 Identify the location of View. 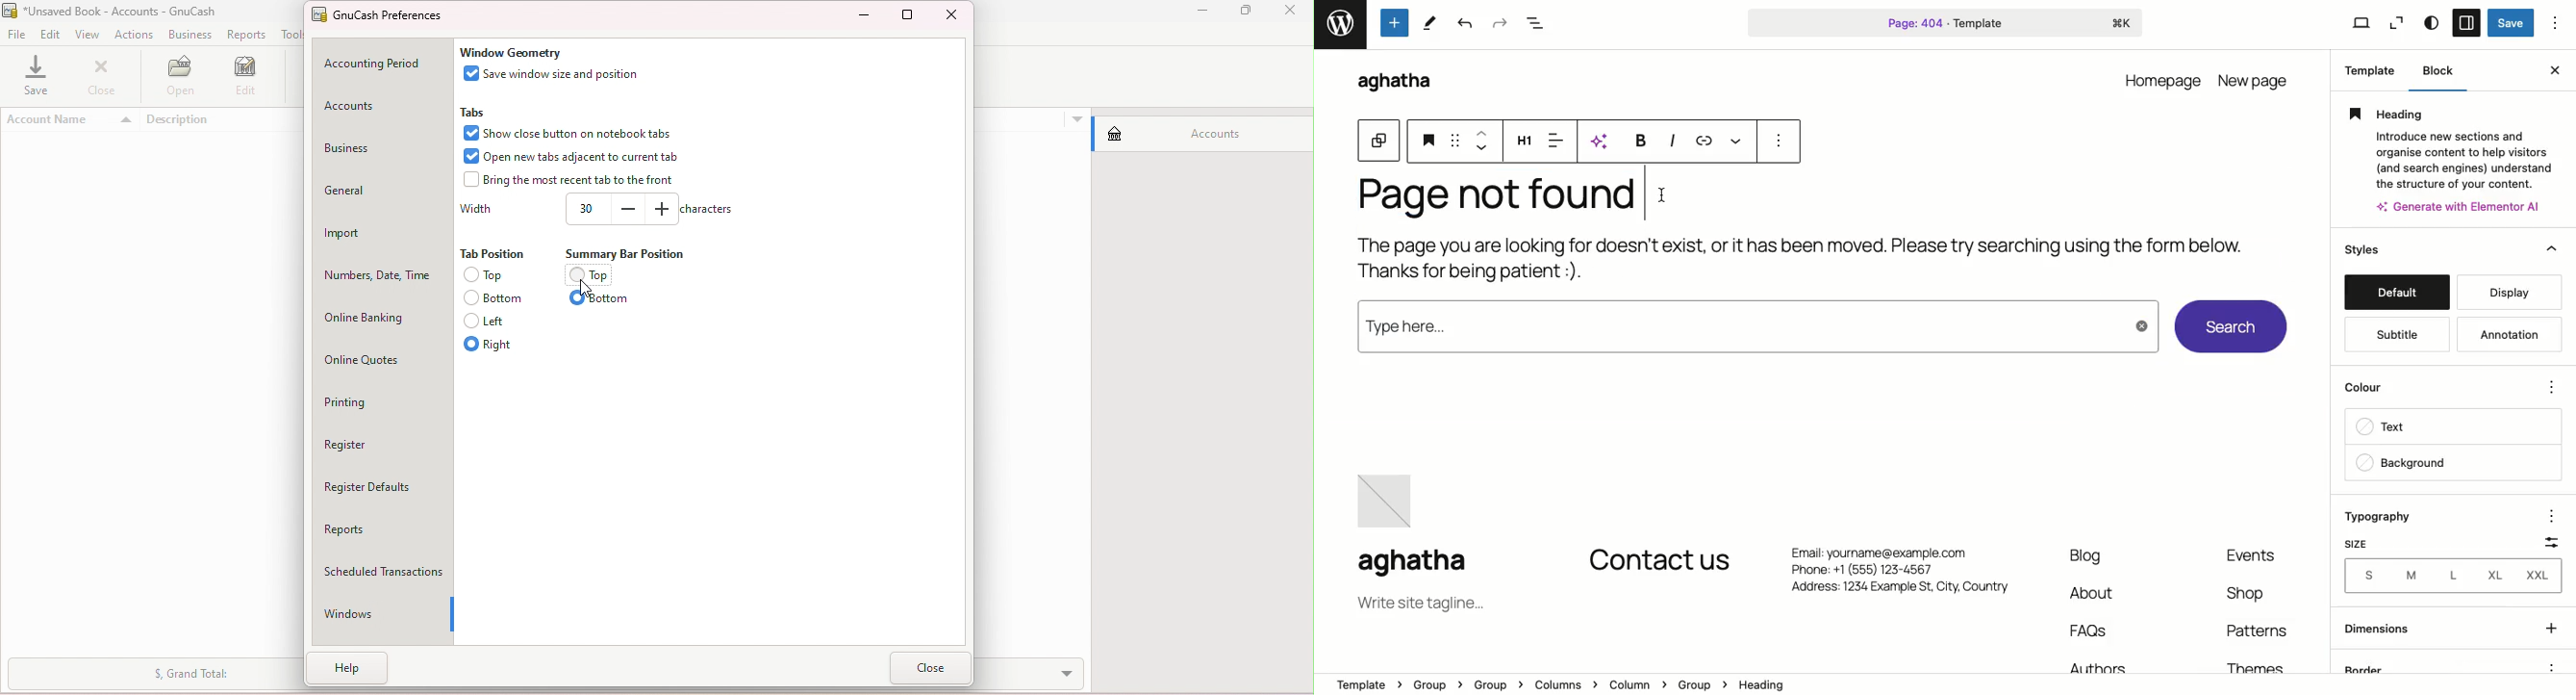
(2352, 22).